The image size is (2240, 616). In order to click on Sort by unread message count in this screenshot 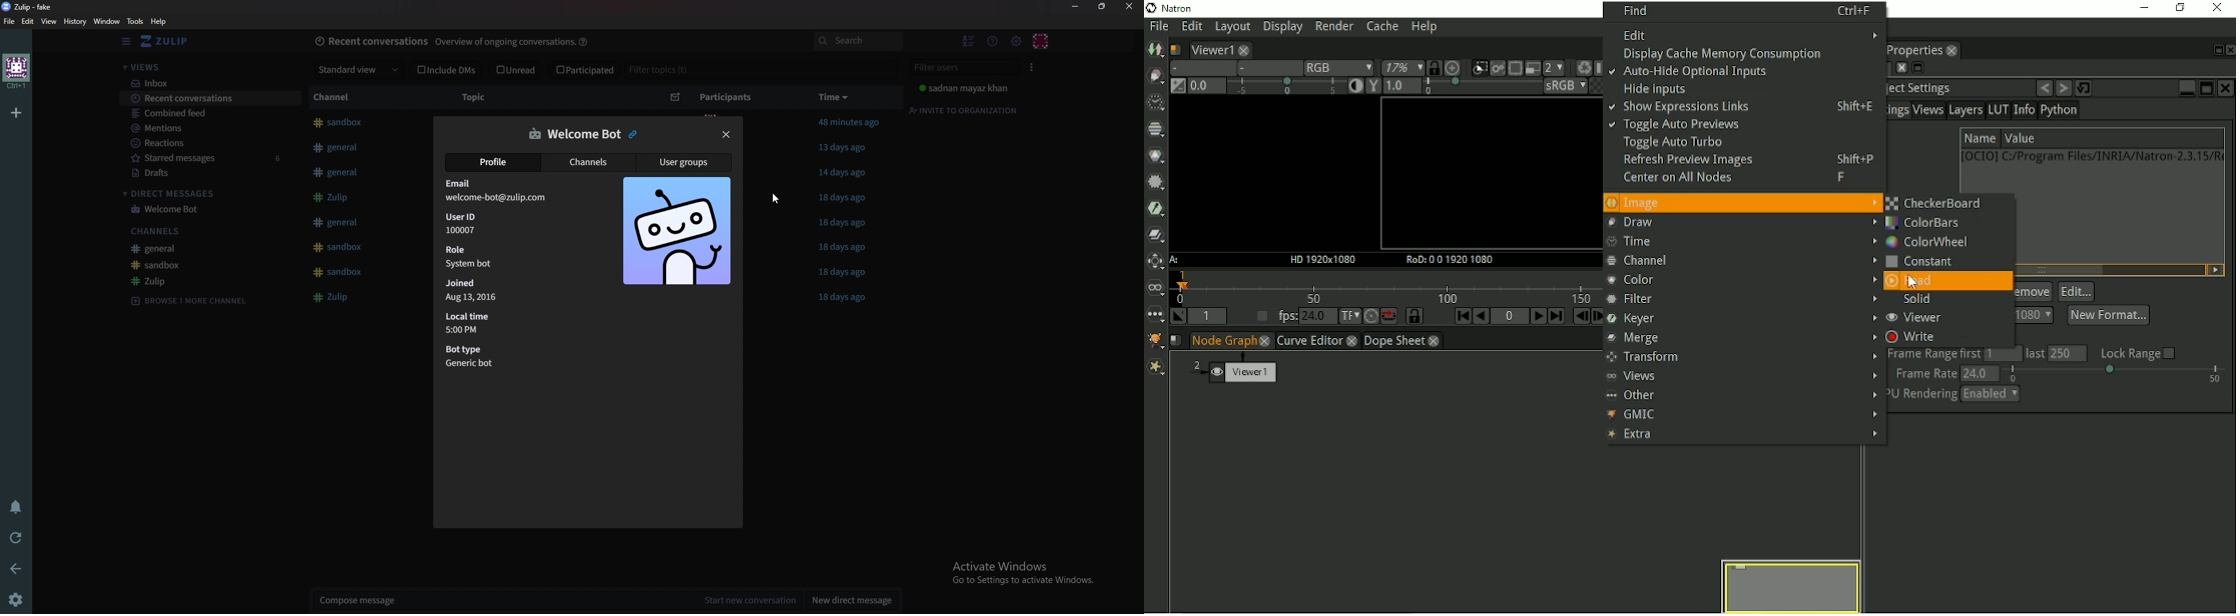, I will do `click(676, 98)`.